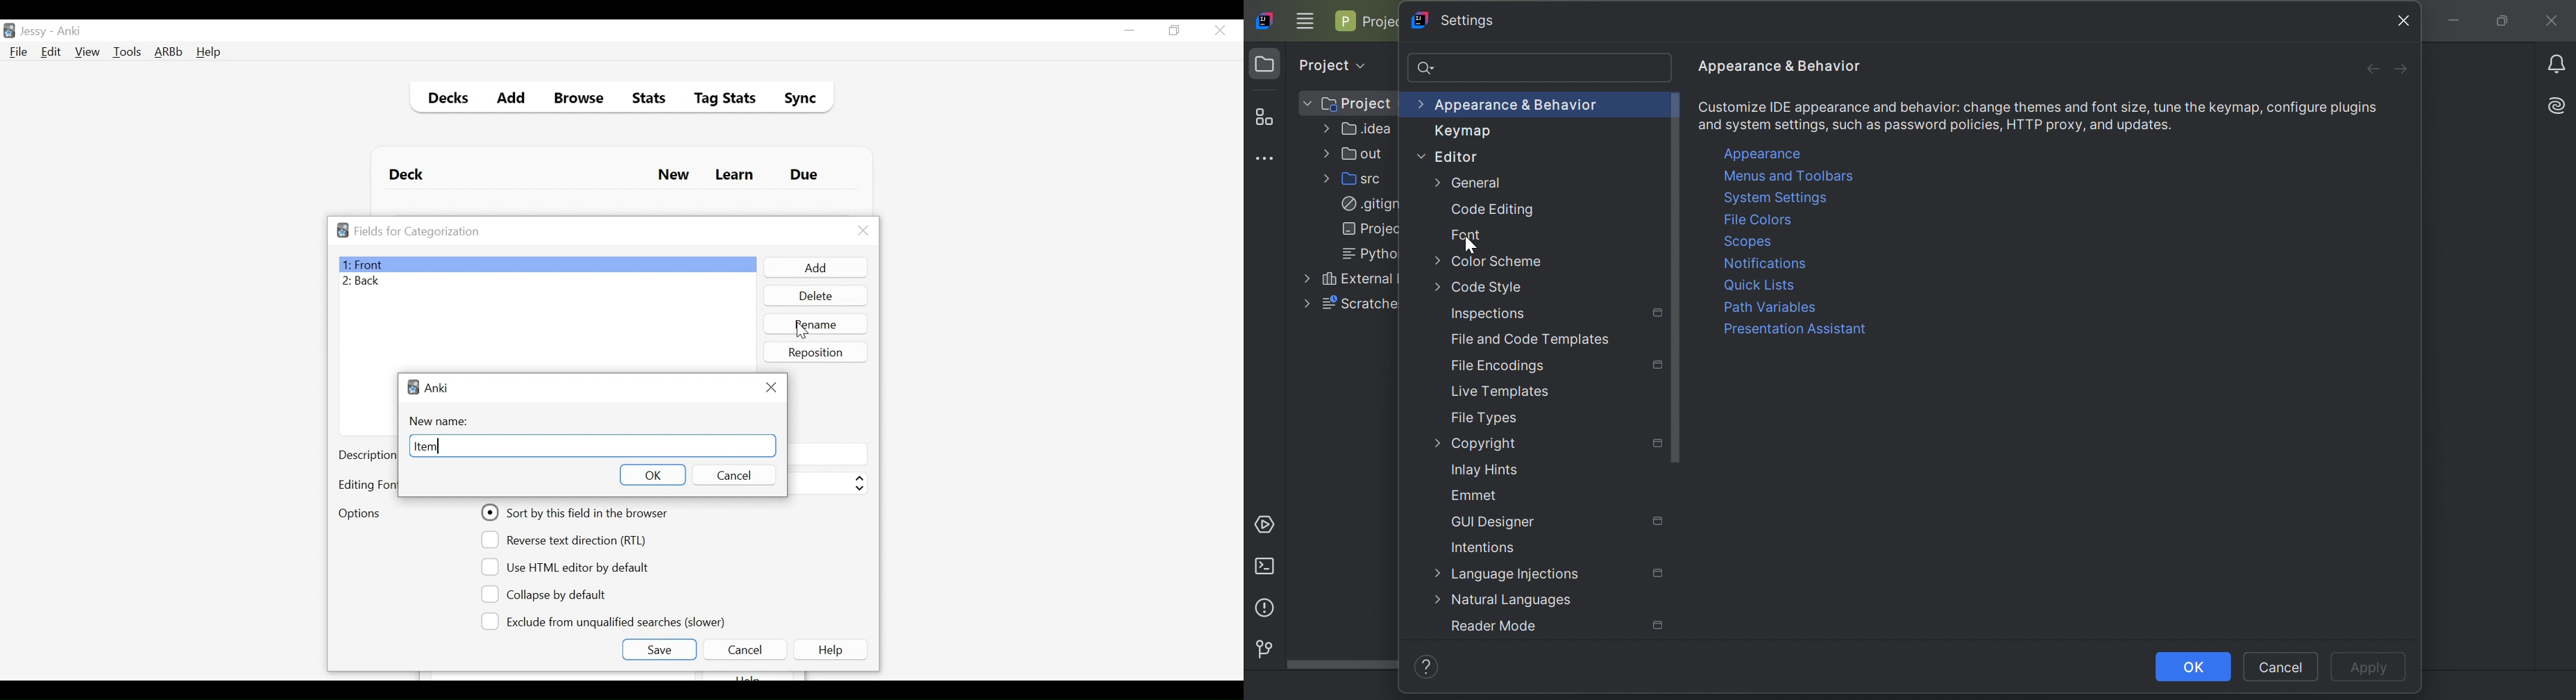 The image size is (2576, 700). I want to click on Help, so click(208, 53).